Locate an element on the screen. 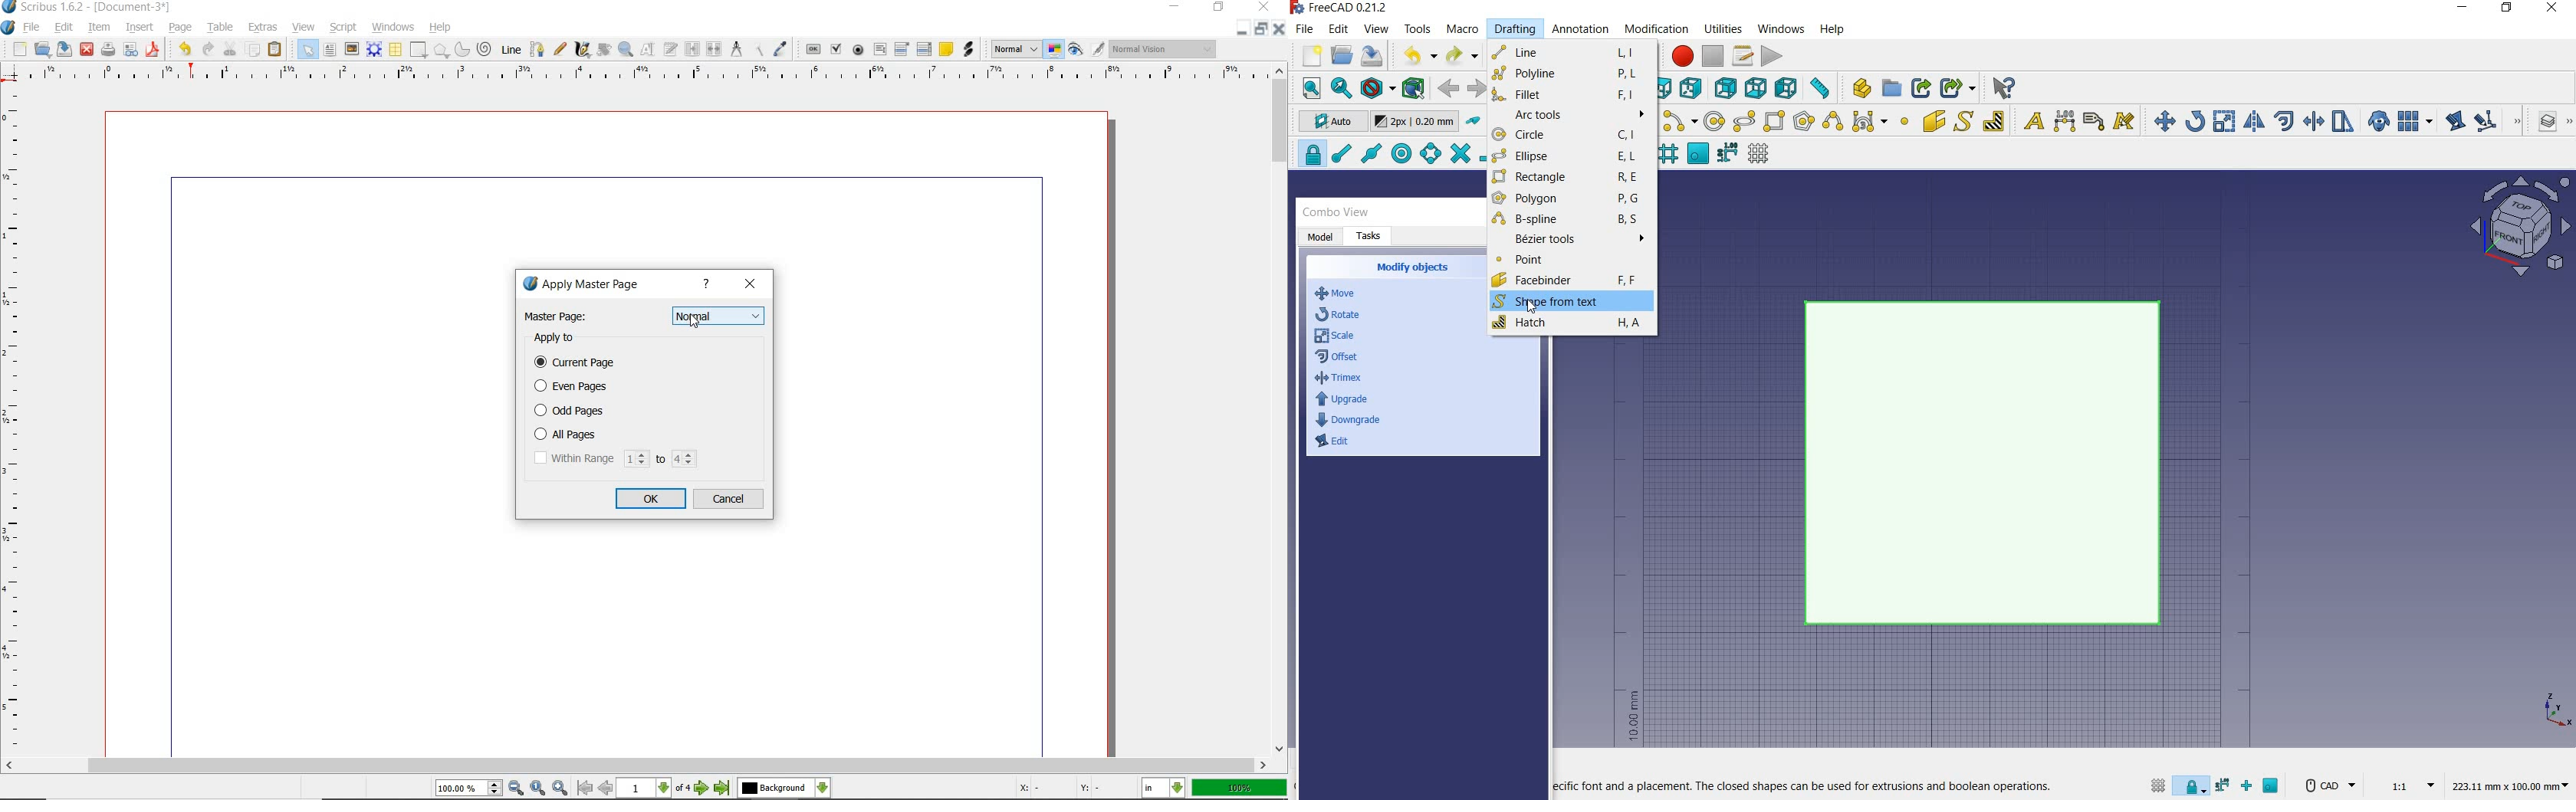 The height and width of the screenshot is (812, 2576). pdf check box is located at coordinates (836, 48).